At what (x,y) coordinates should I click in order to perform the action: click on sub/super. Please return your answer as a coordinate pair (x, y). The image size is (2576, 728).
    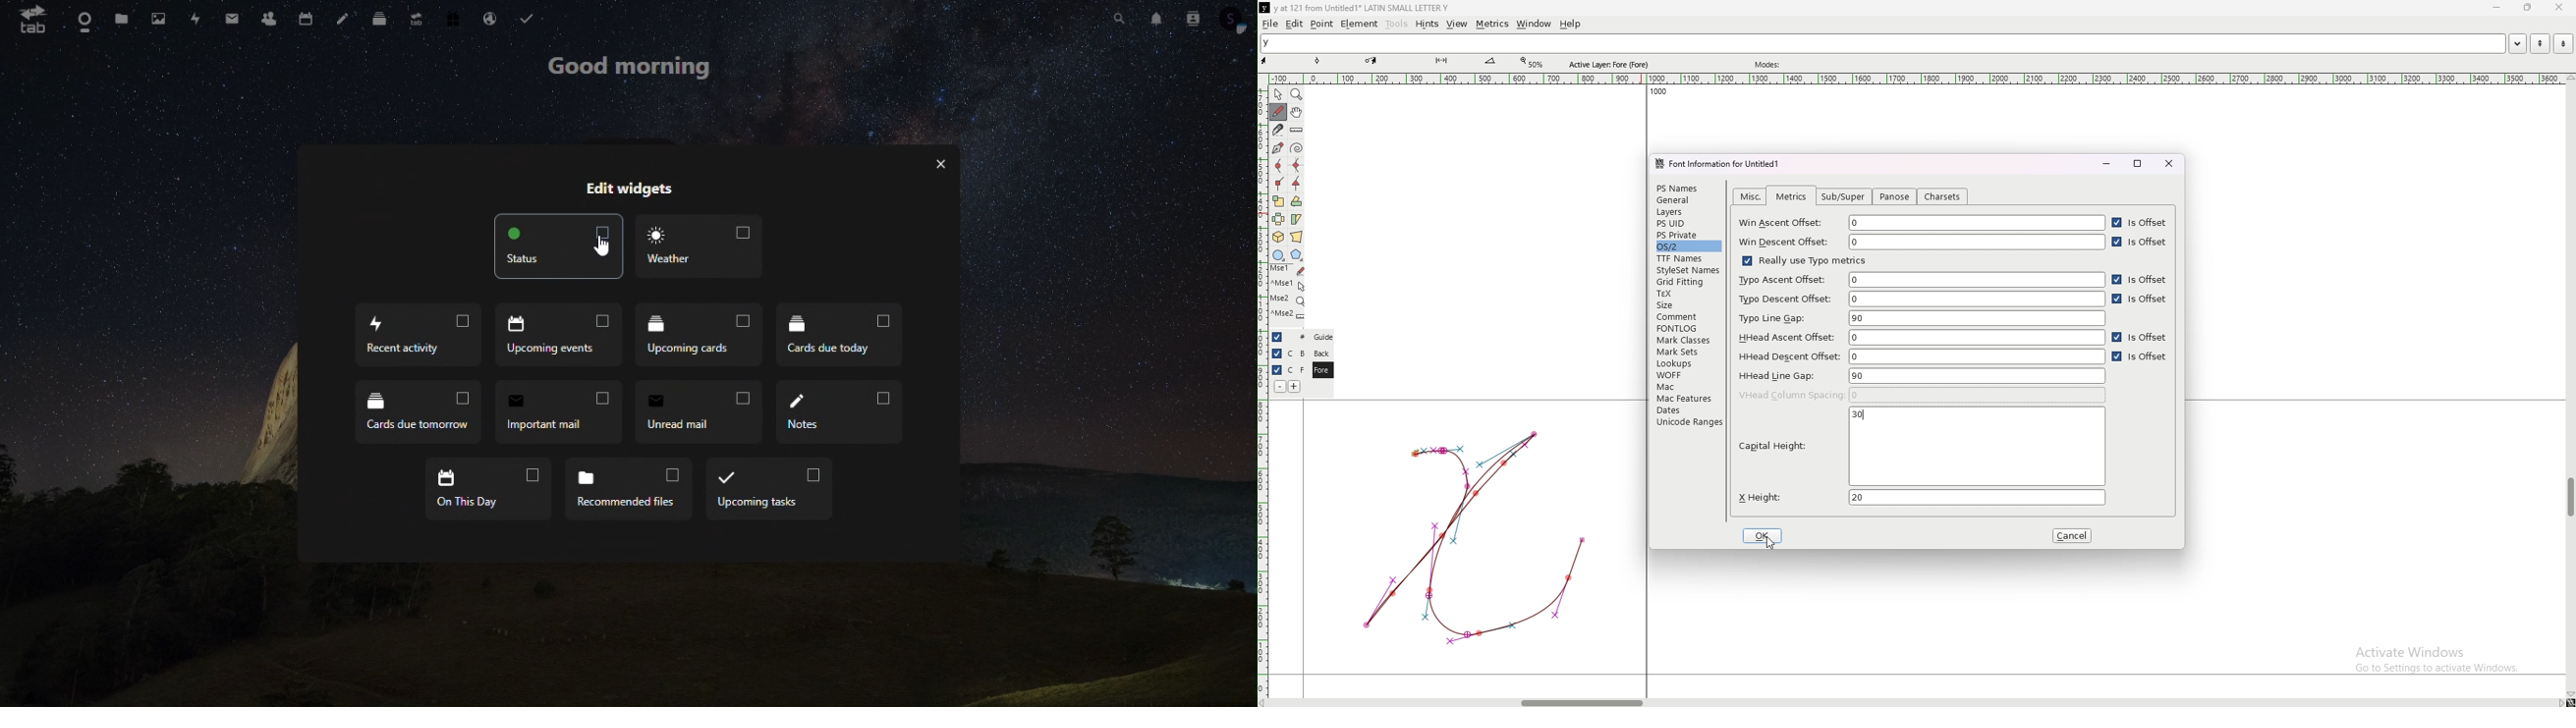
    Looking at the image, I should click on (1846, 197).